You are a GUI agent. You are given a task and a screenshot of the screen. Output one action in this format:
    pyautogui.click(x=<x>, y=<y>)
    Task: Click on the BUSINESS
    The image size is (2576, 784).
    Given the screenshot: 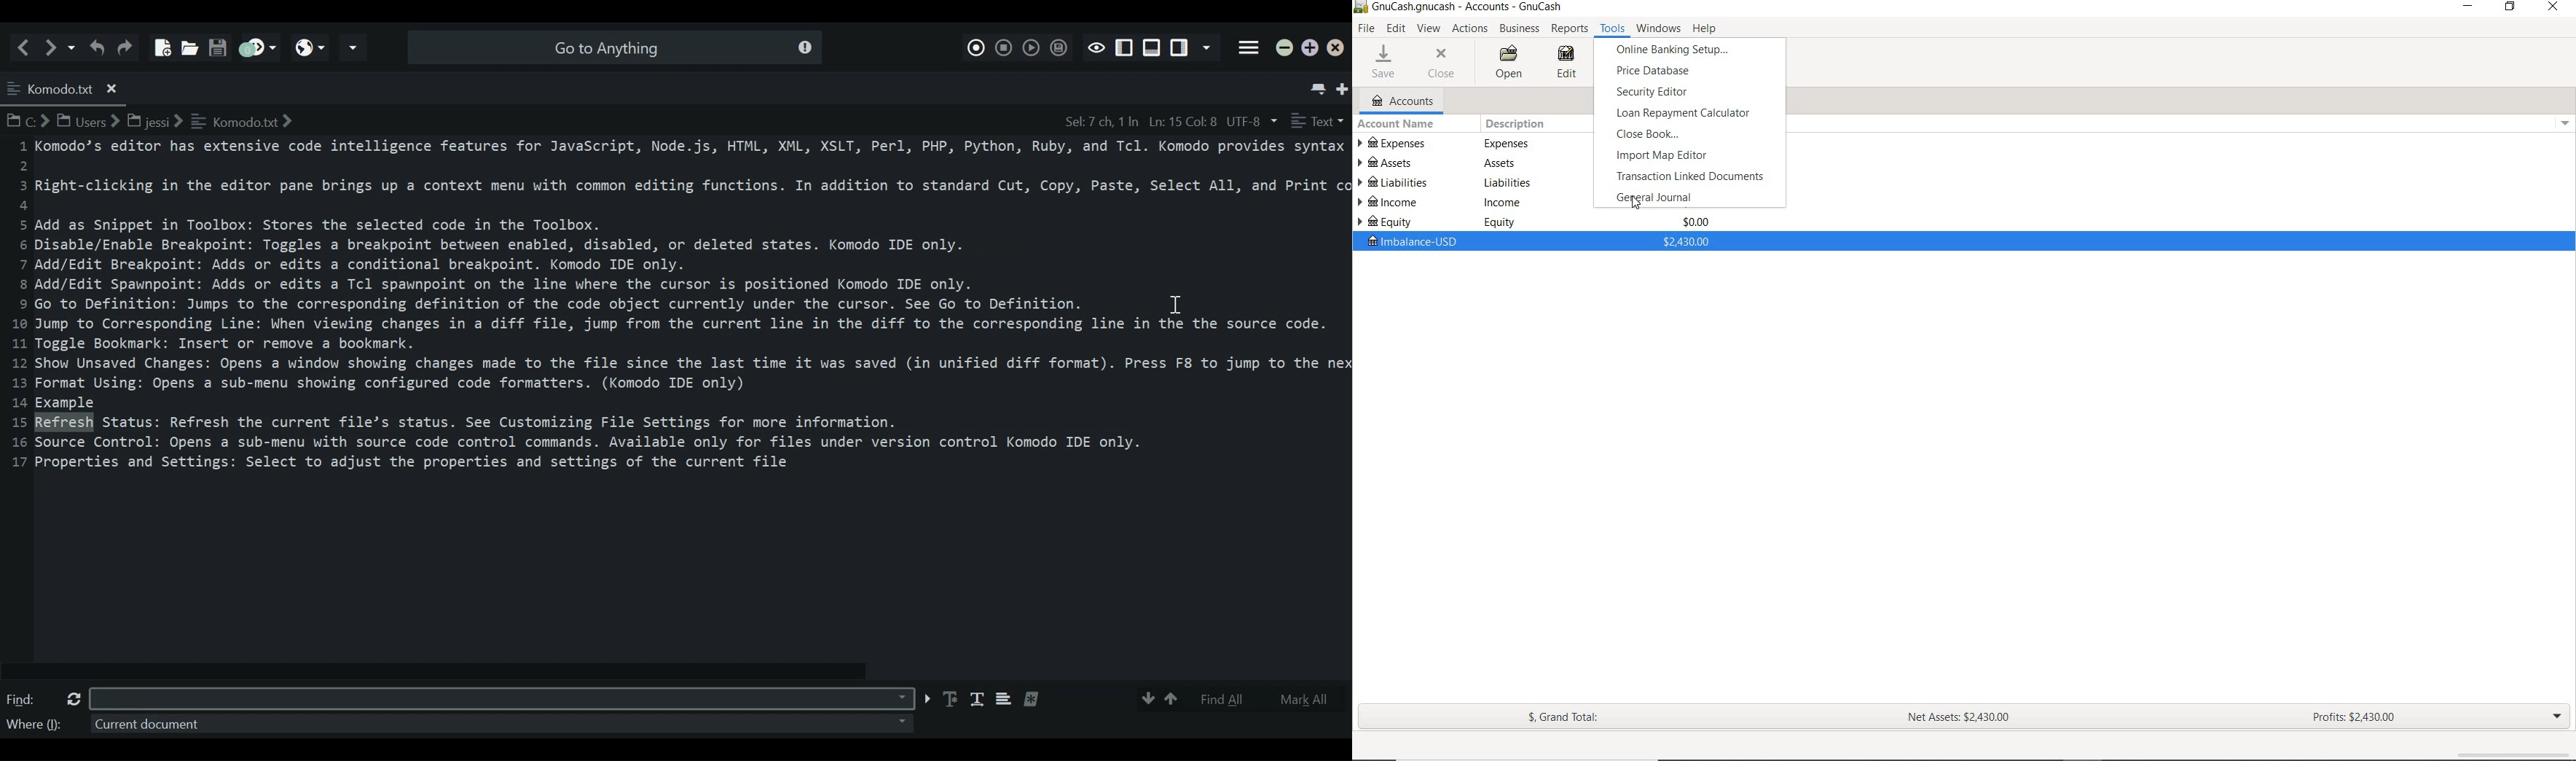 What is the action you would take?
    pyautogui.click(x=1519, y=28)
    